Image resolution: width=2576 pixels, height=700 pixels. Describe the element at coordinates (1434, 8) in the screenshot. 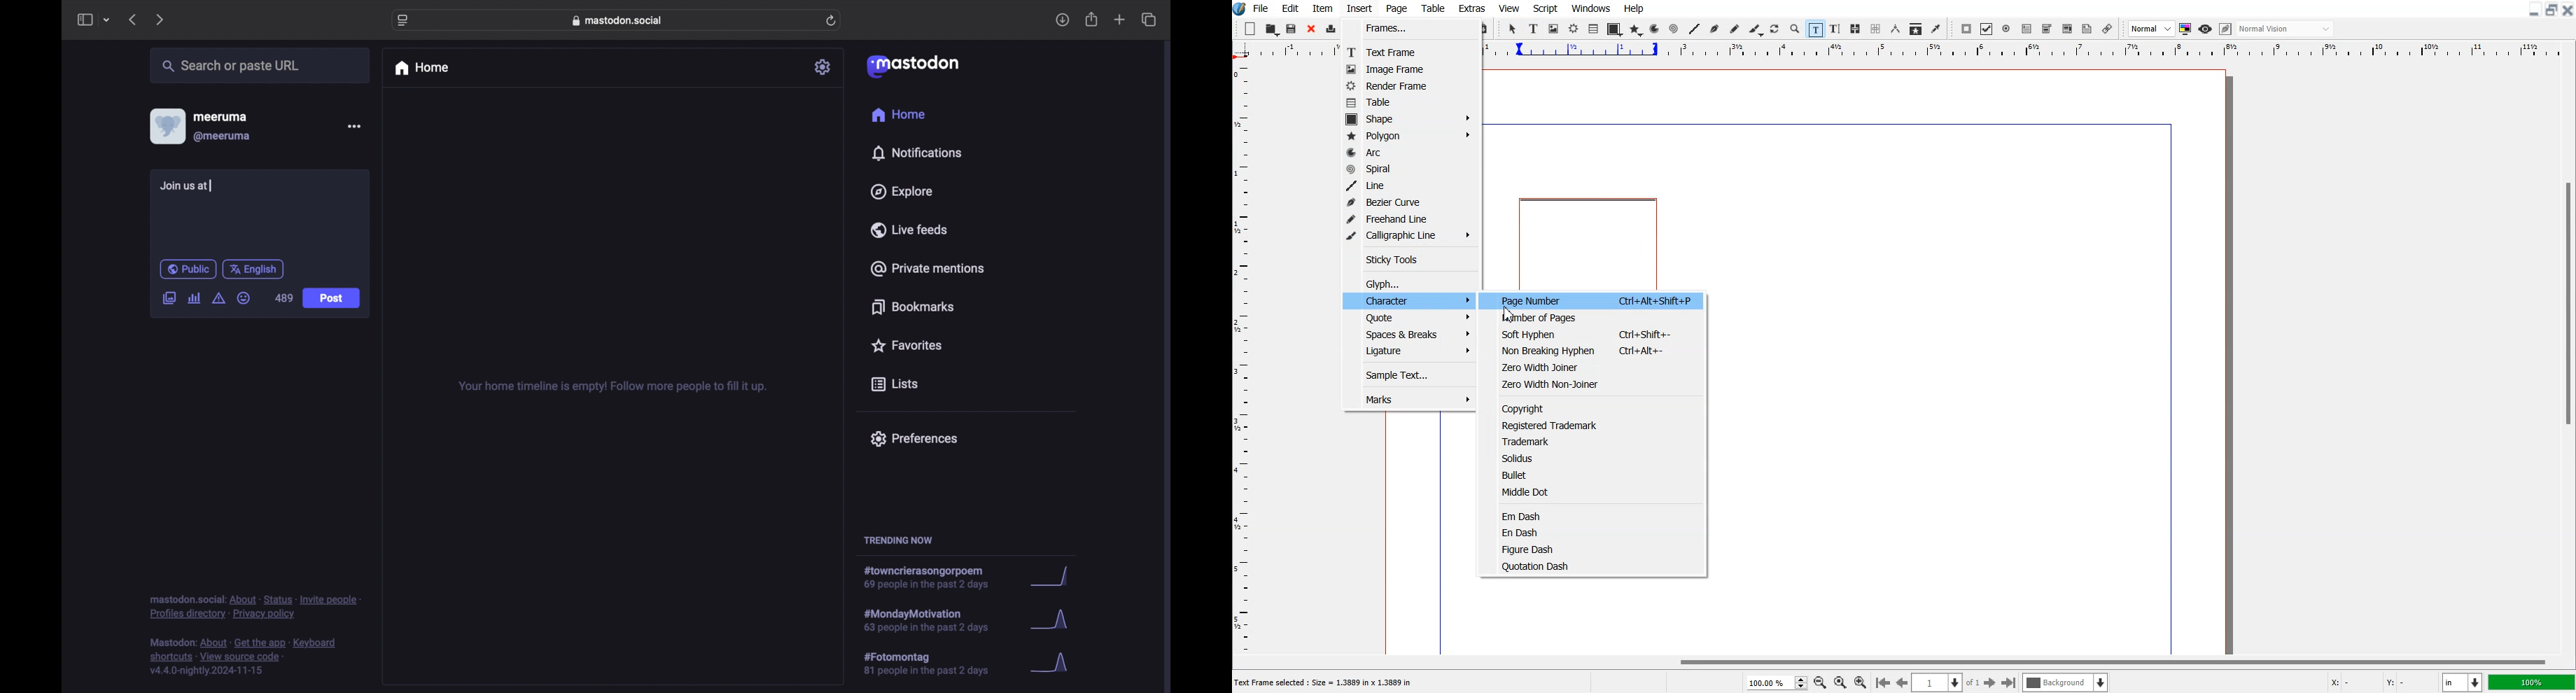

I see `Table` at that location.